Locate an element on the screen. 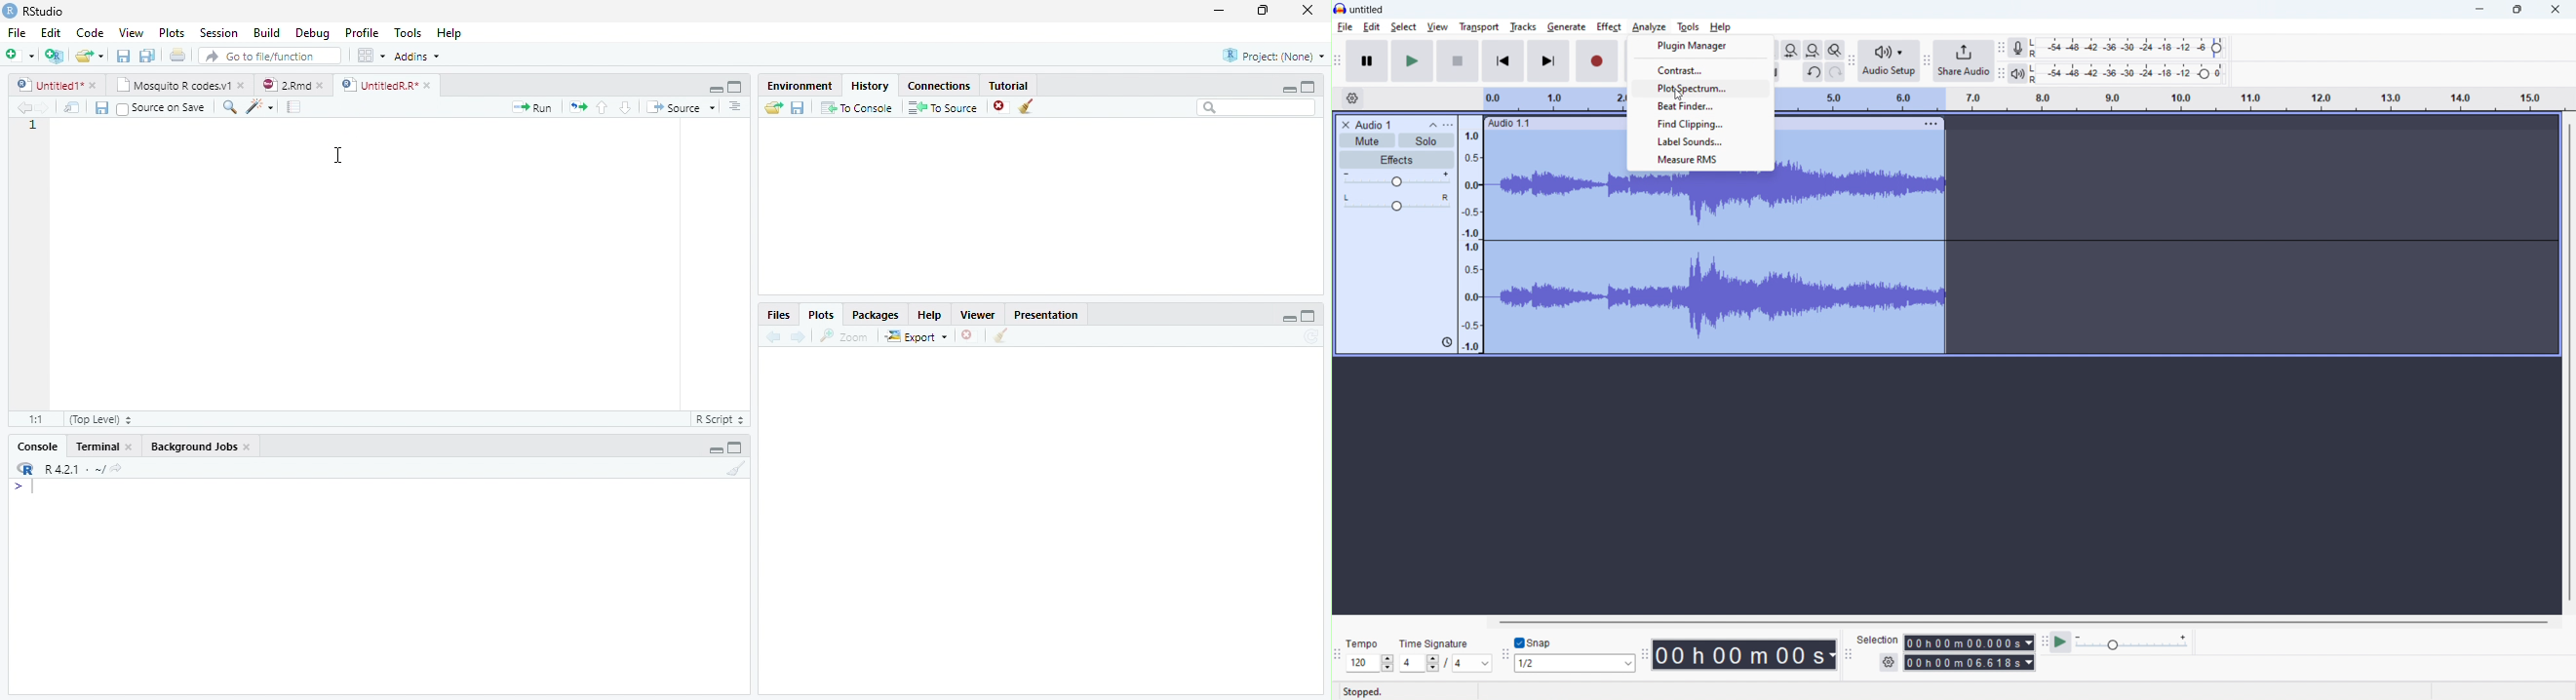 The width and height of the screenshot is (2576, 700). save is located at coordinates (798, 107).